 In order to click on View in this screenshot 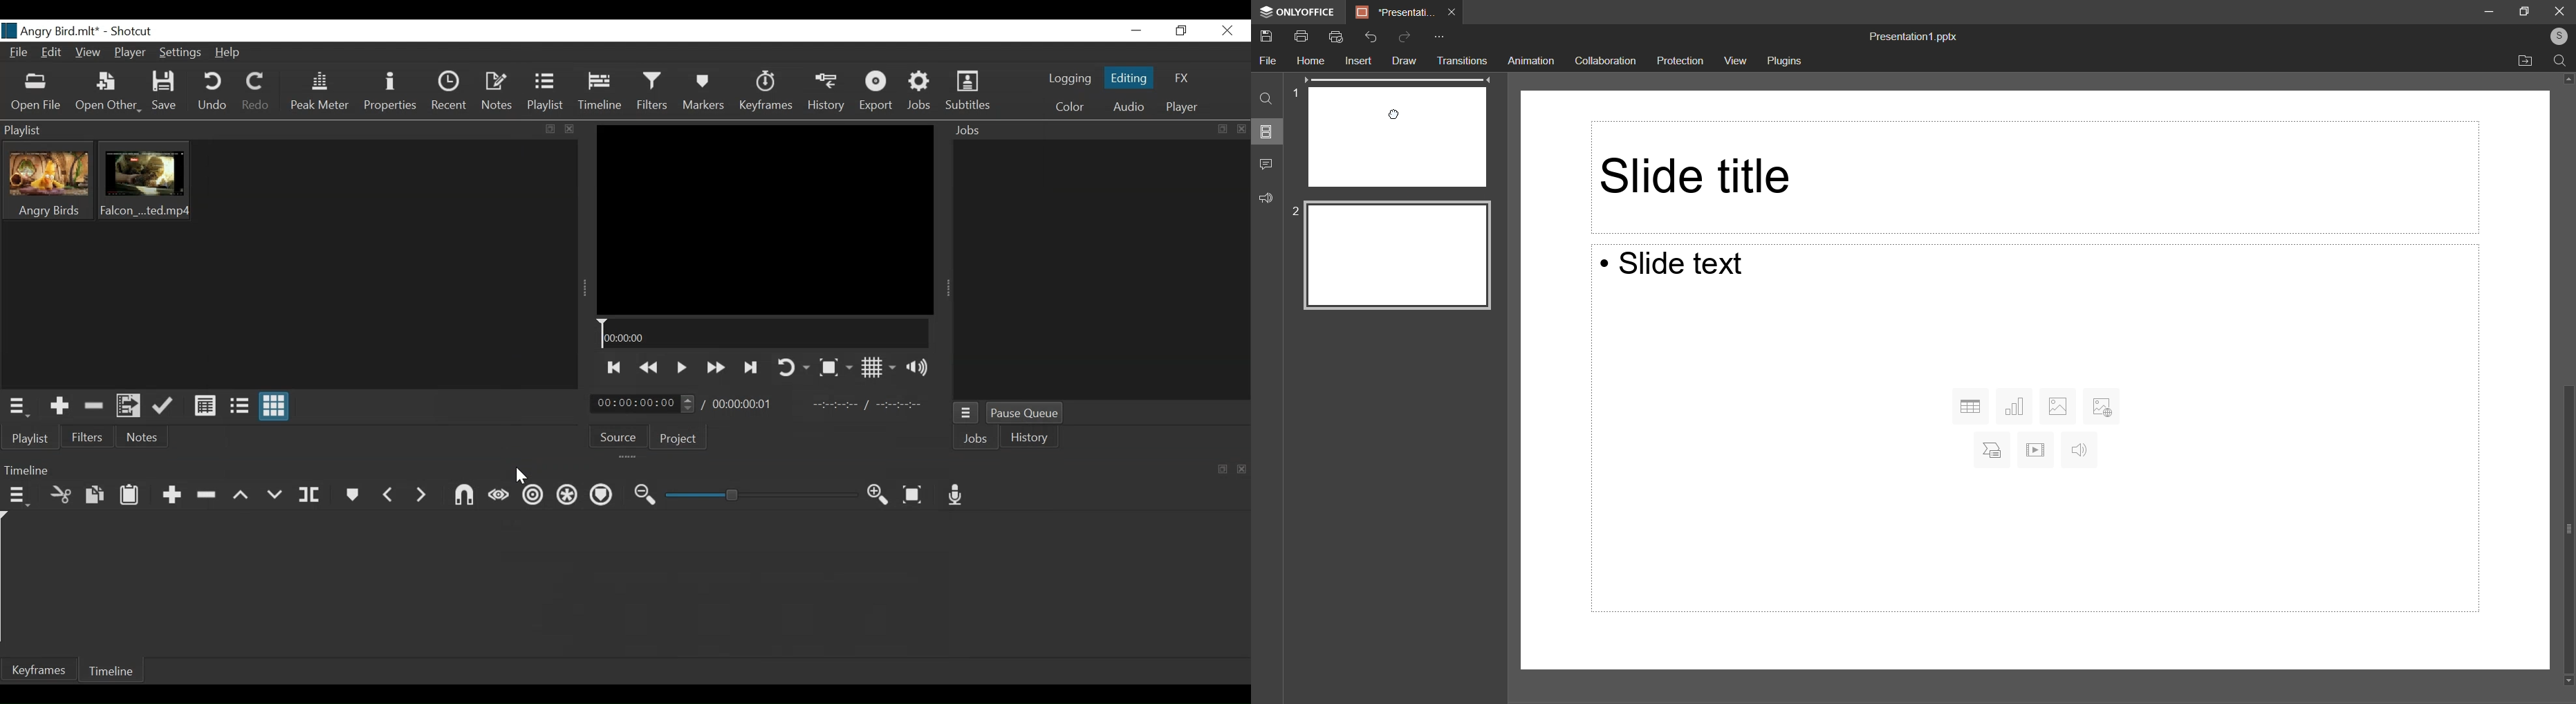, I will do `click(89, 52)`.